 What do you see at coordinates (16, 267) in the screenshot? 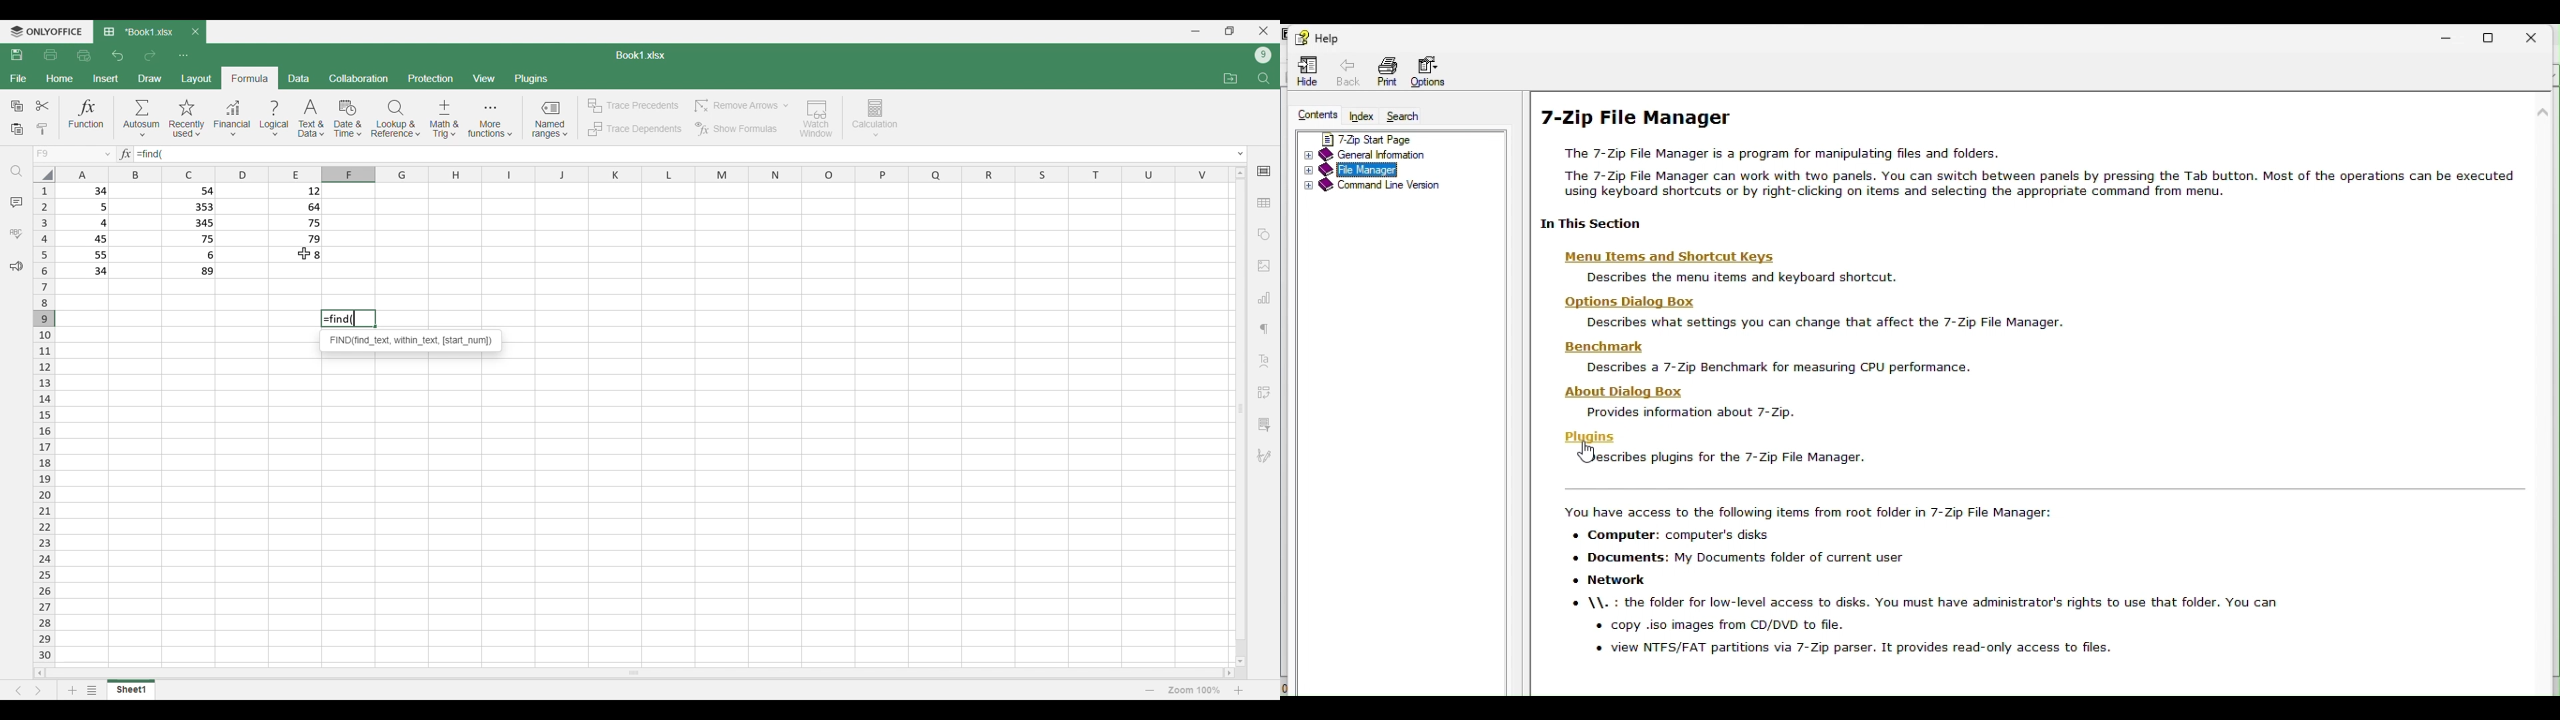
I see `Feedback and support` at bounding box center [16, 267].